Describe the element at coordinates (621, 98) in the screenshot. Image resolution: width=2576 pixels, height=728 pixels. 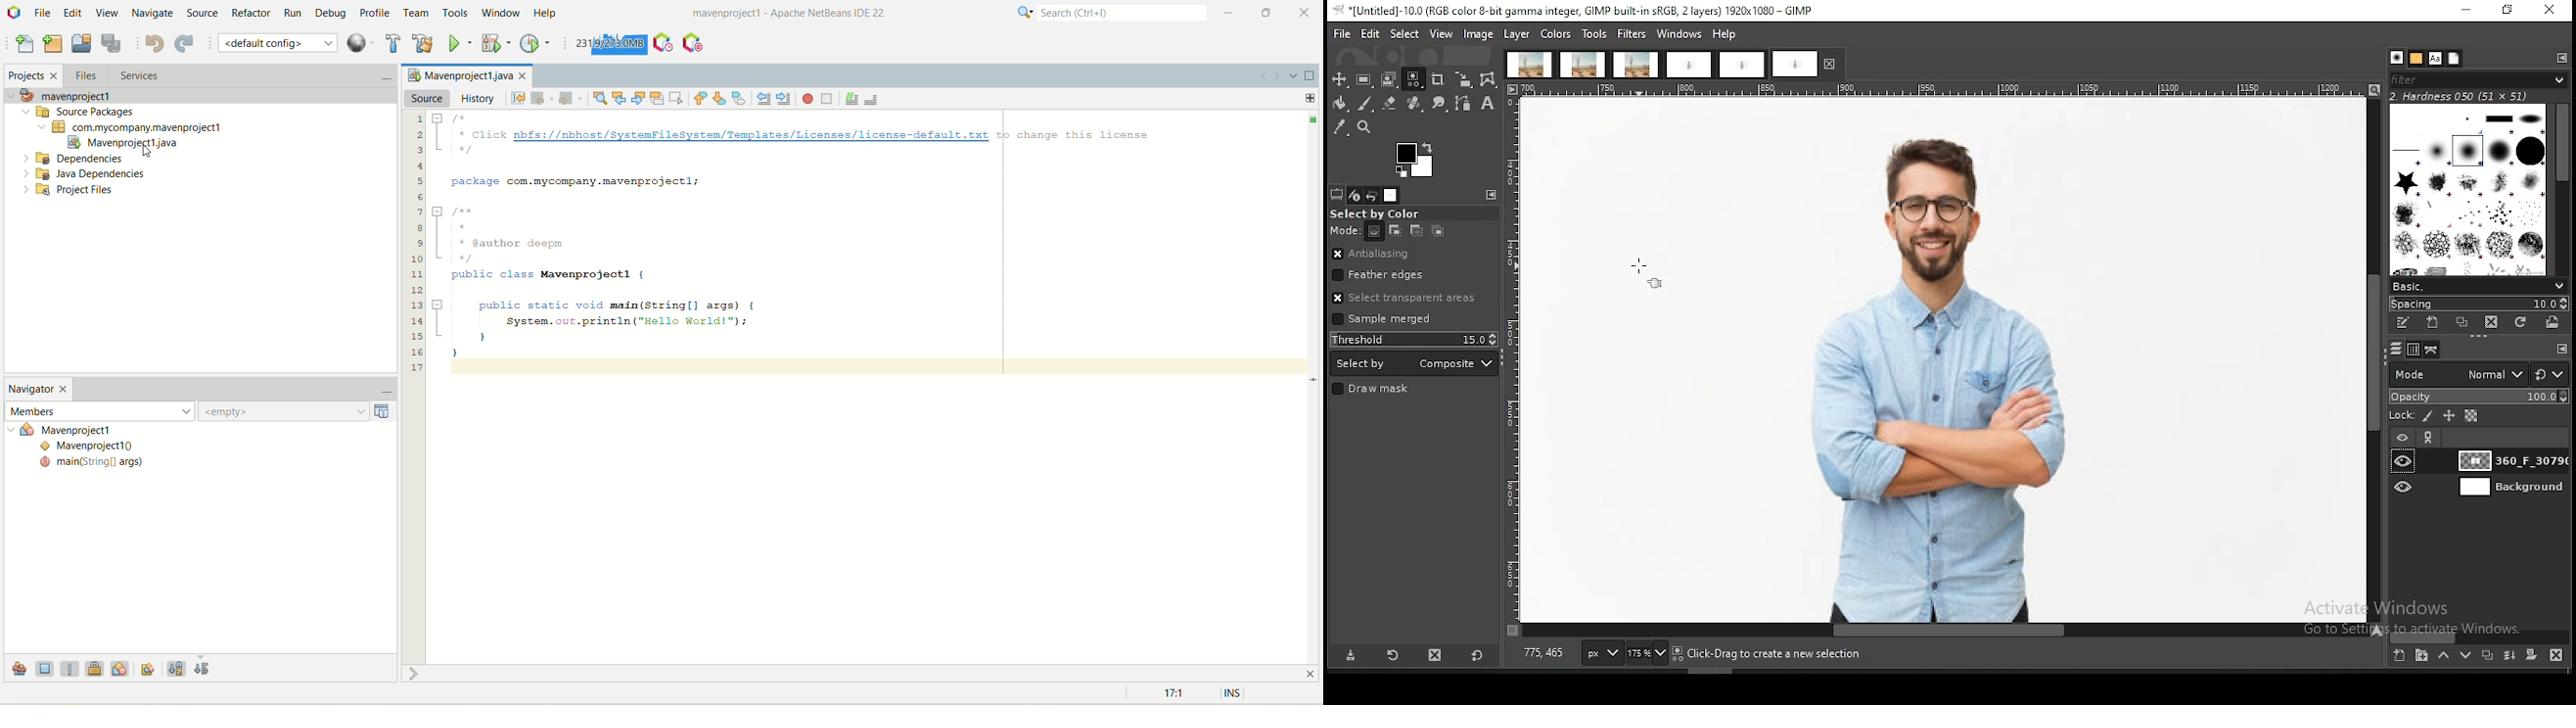
I see `find previous occurrence` at that location.